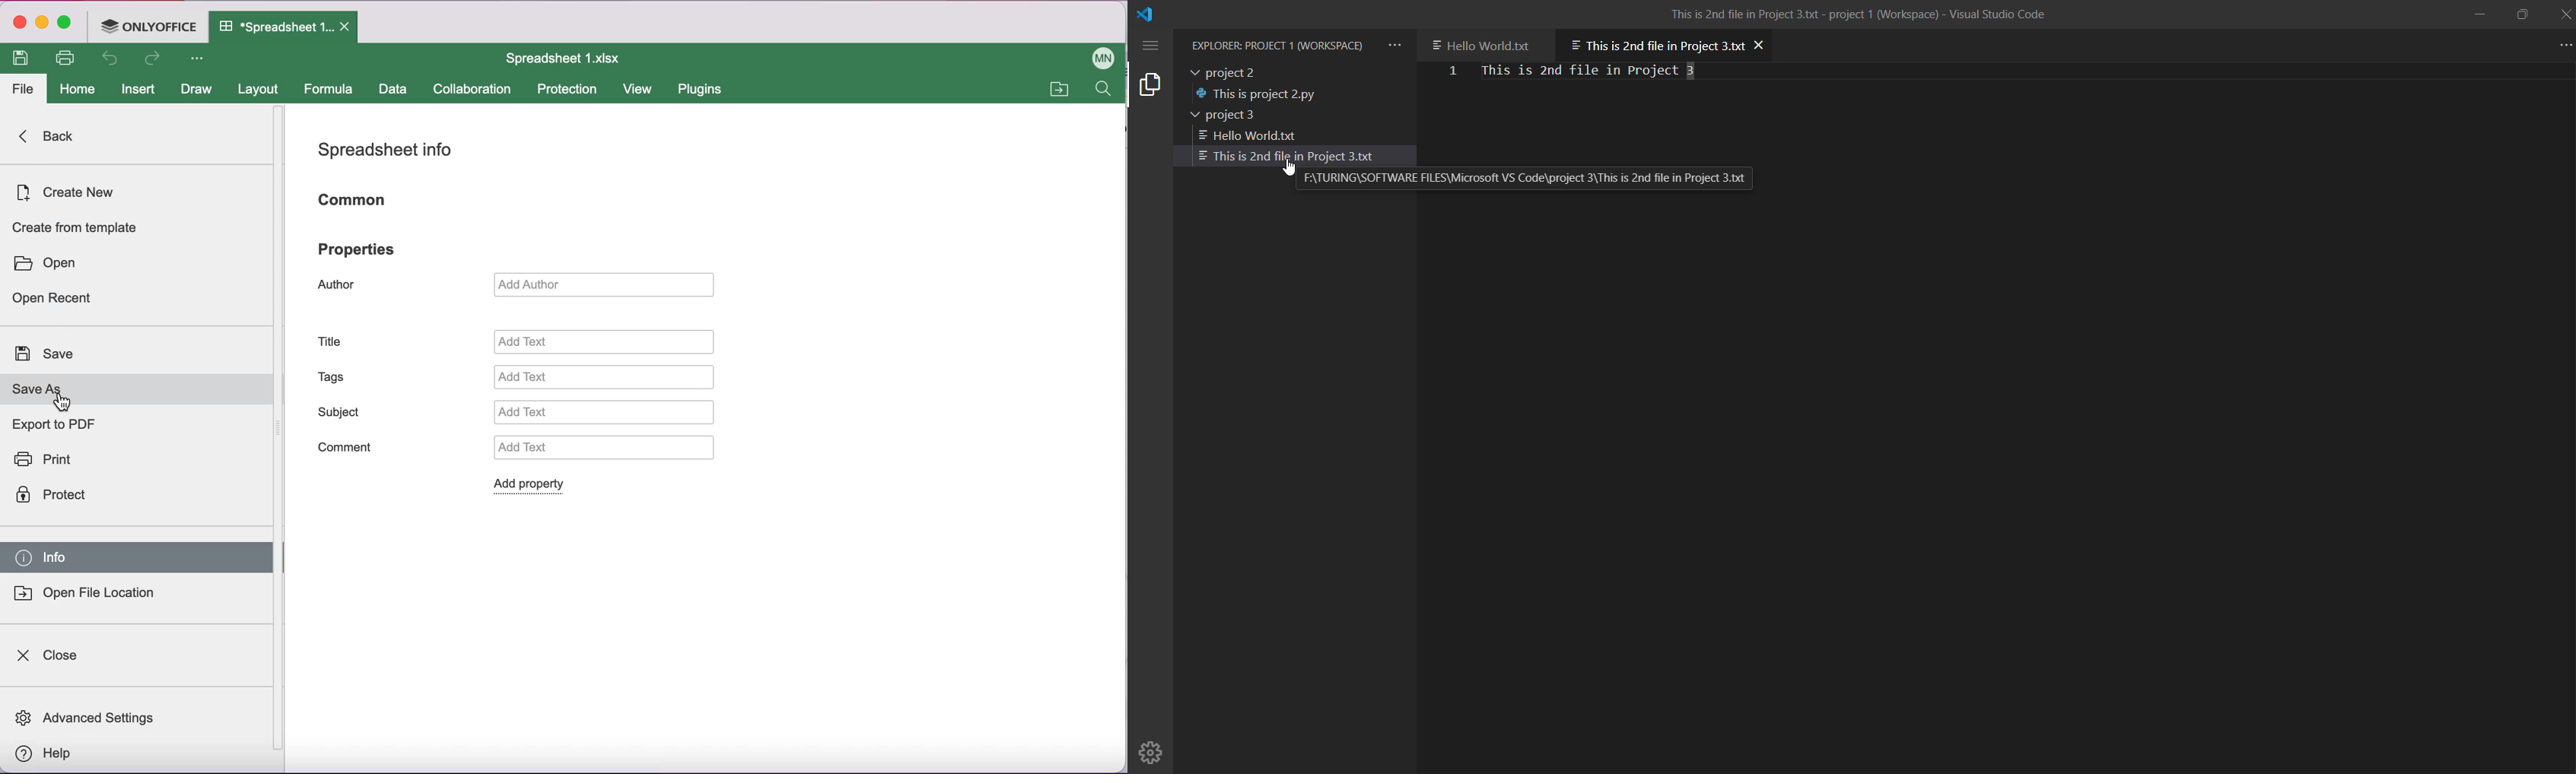 The image size is (2576, 784). Describe the element at coordinates (536, 486) in the screenshot. I see `add property` at that location.